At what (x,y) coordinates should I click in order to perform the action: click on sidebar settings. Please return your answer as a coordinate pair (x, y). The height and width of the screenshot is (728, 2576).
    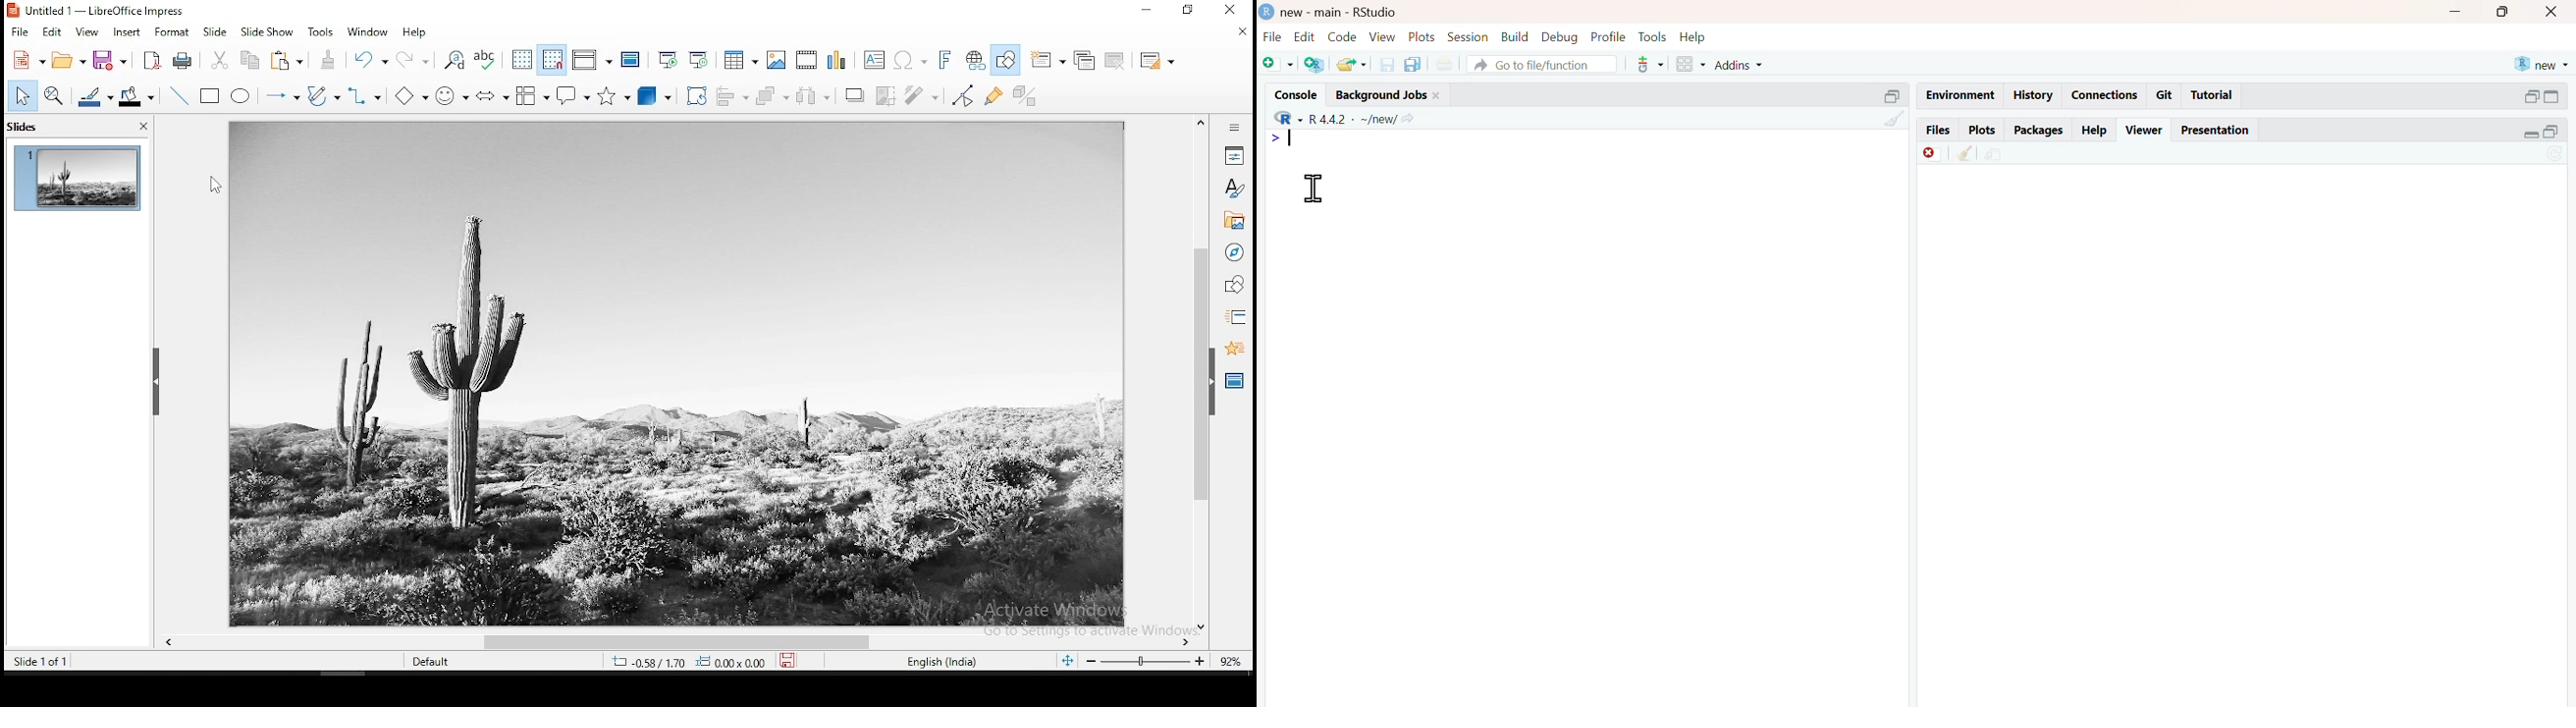
    Looking at the image, I should click on (1237, 127).